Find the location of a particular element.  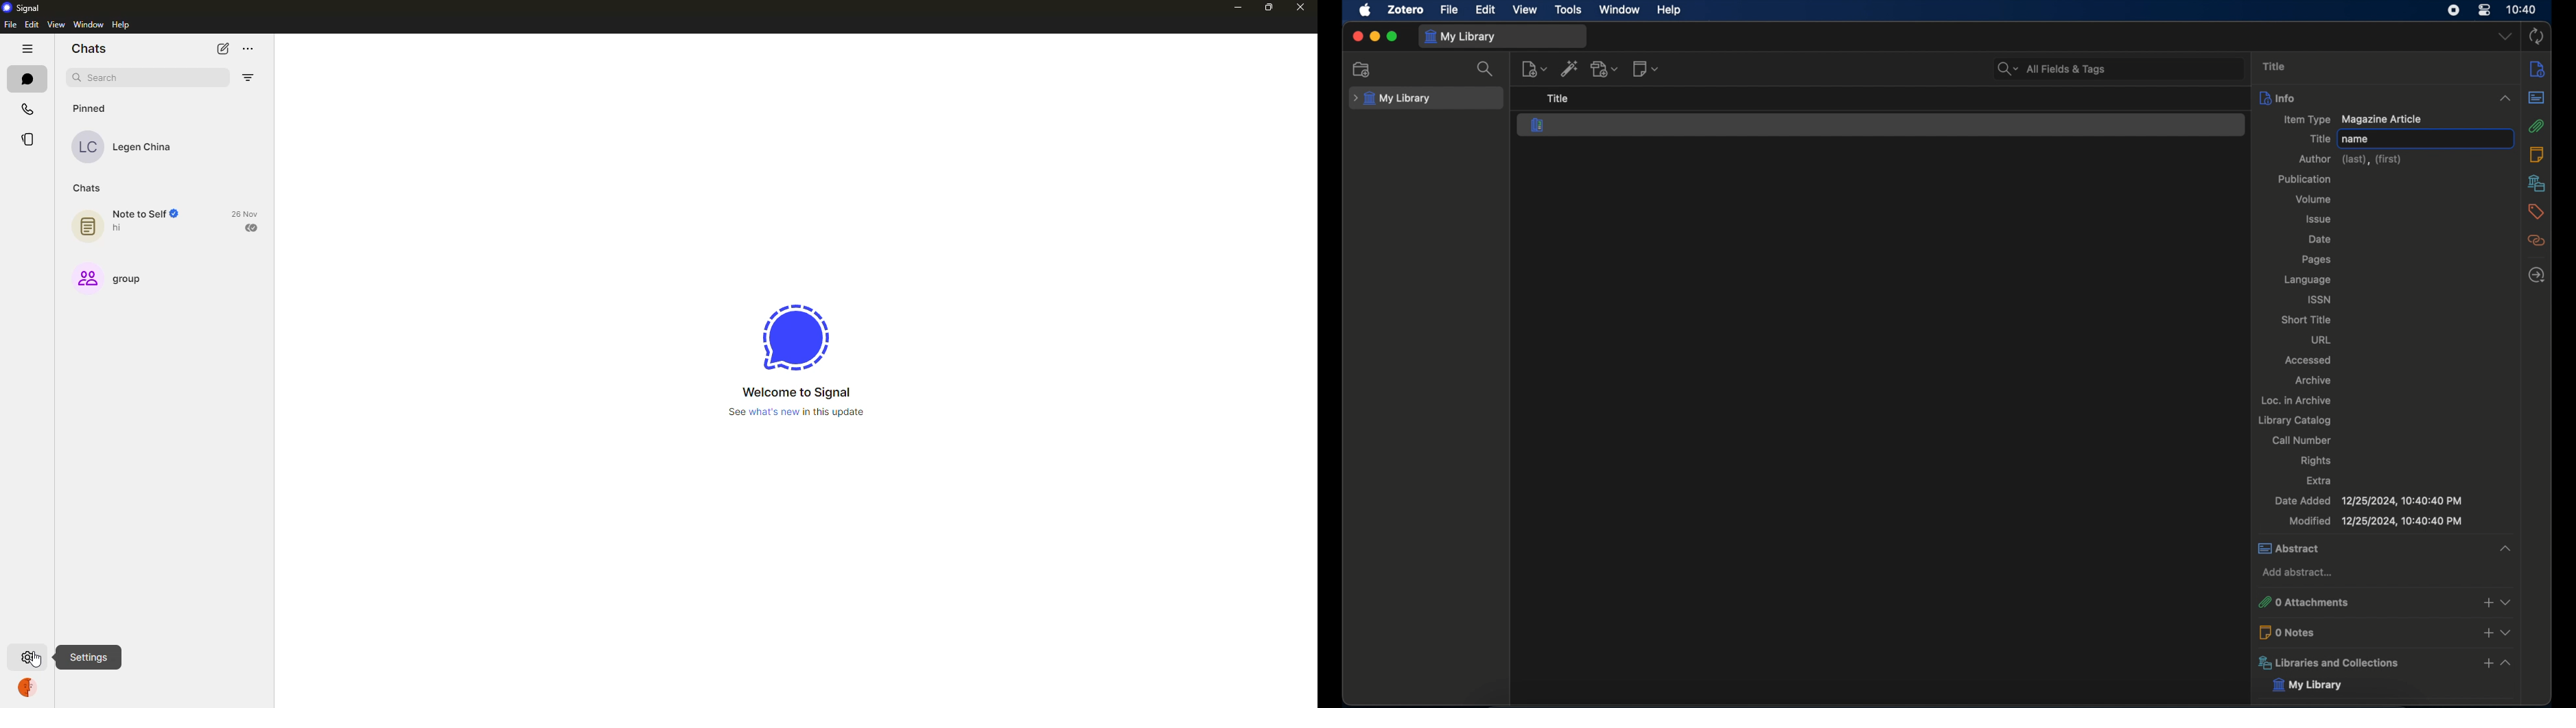

new item is located at coordinates (1534, 69).